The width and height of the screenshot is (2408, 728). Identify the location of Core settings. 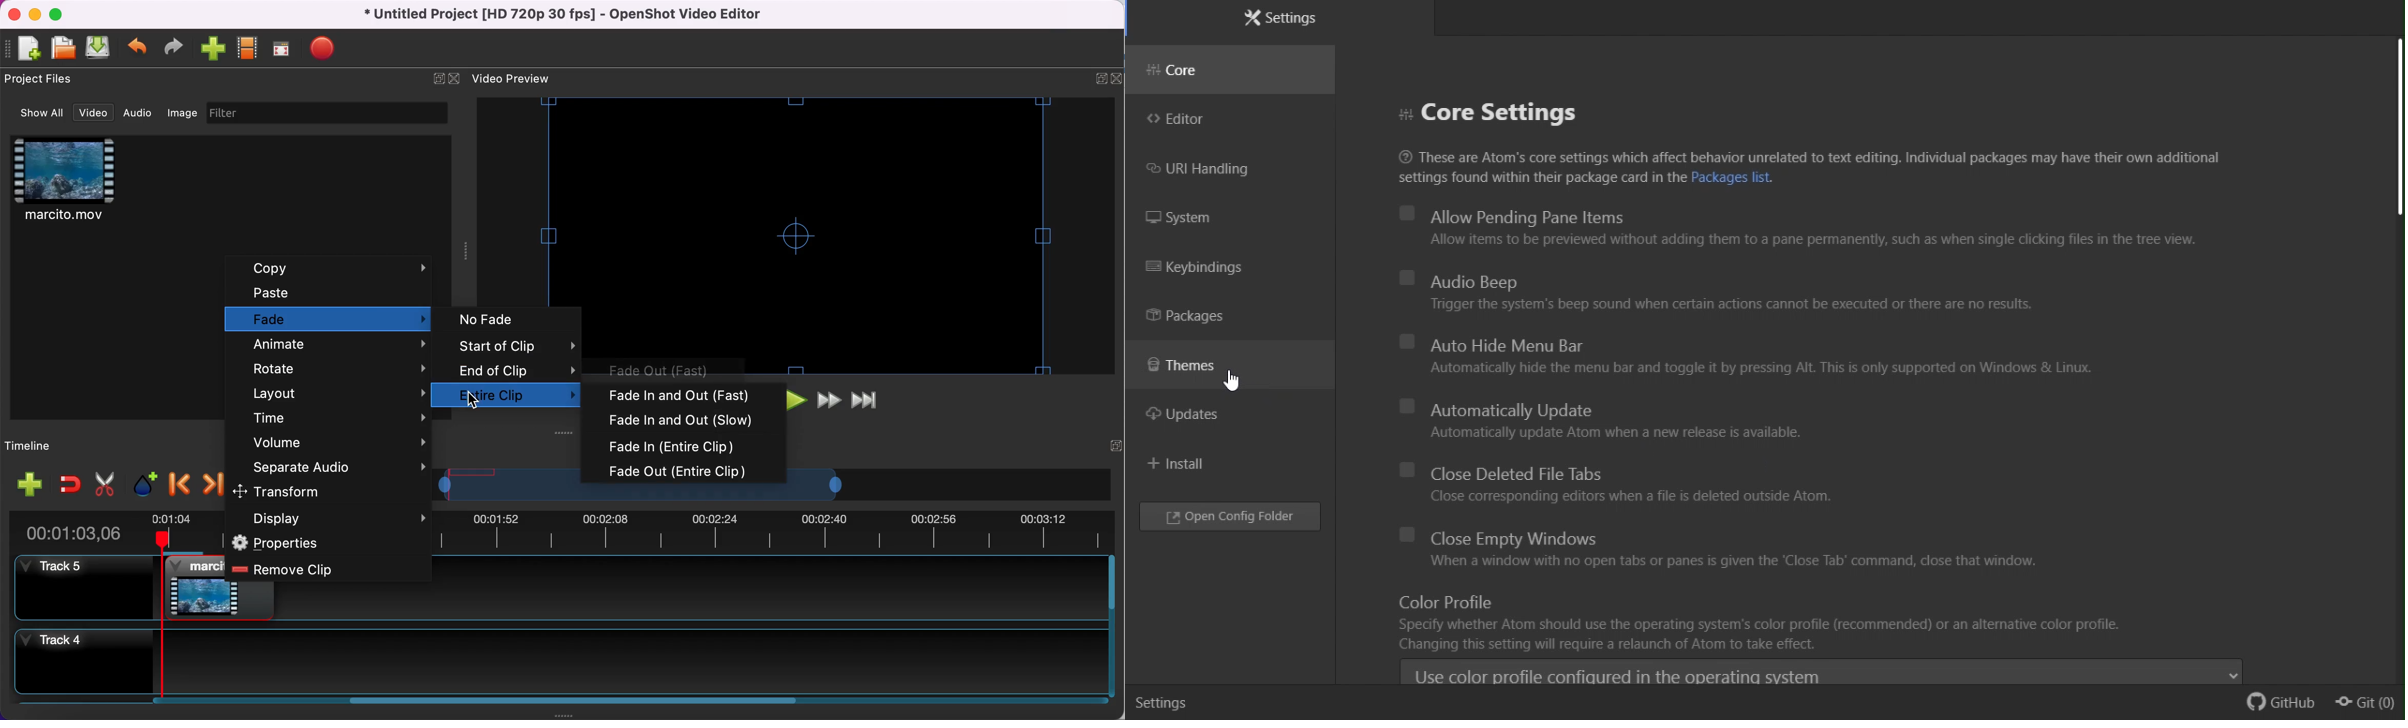
(1491, 114).